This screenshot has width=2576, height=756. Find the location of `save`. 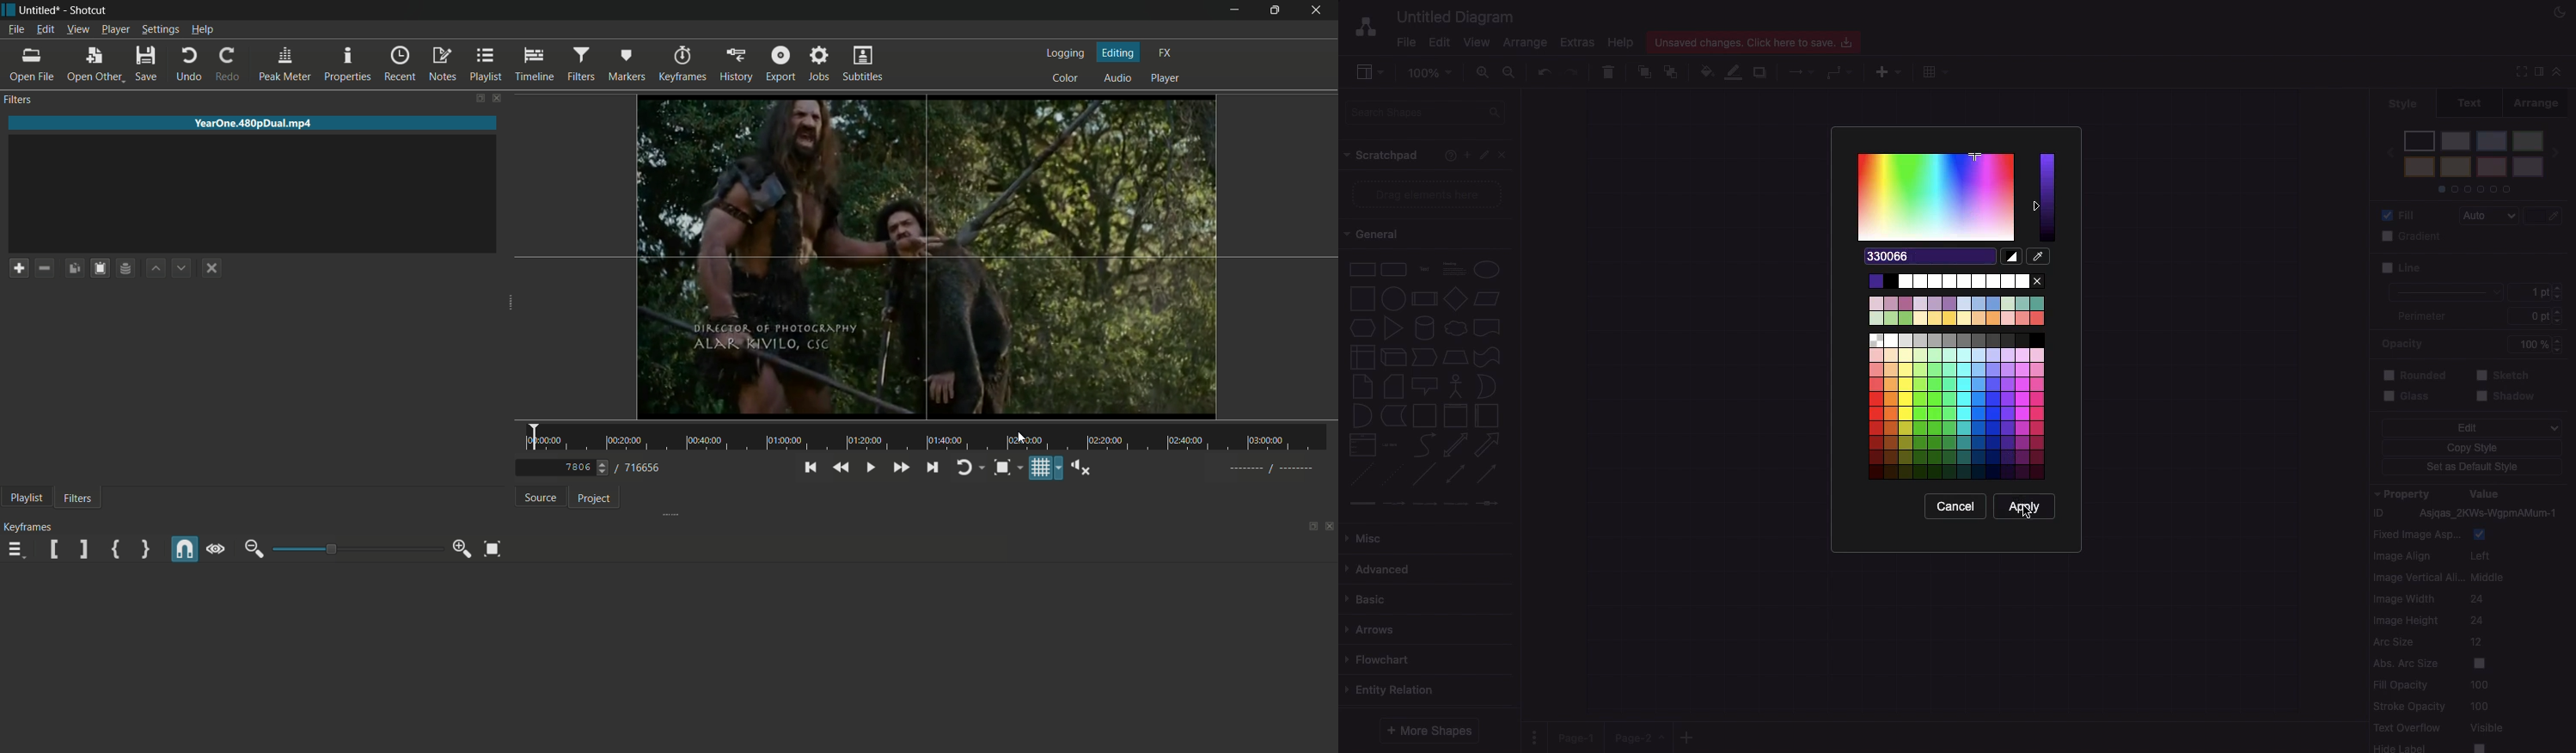

save is located at coordinates (147, 63).